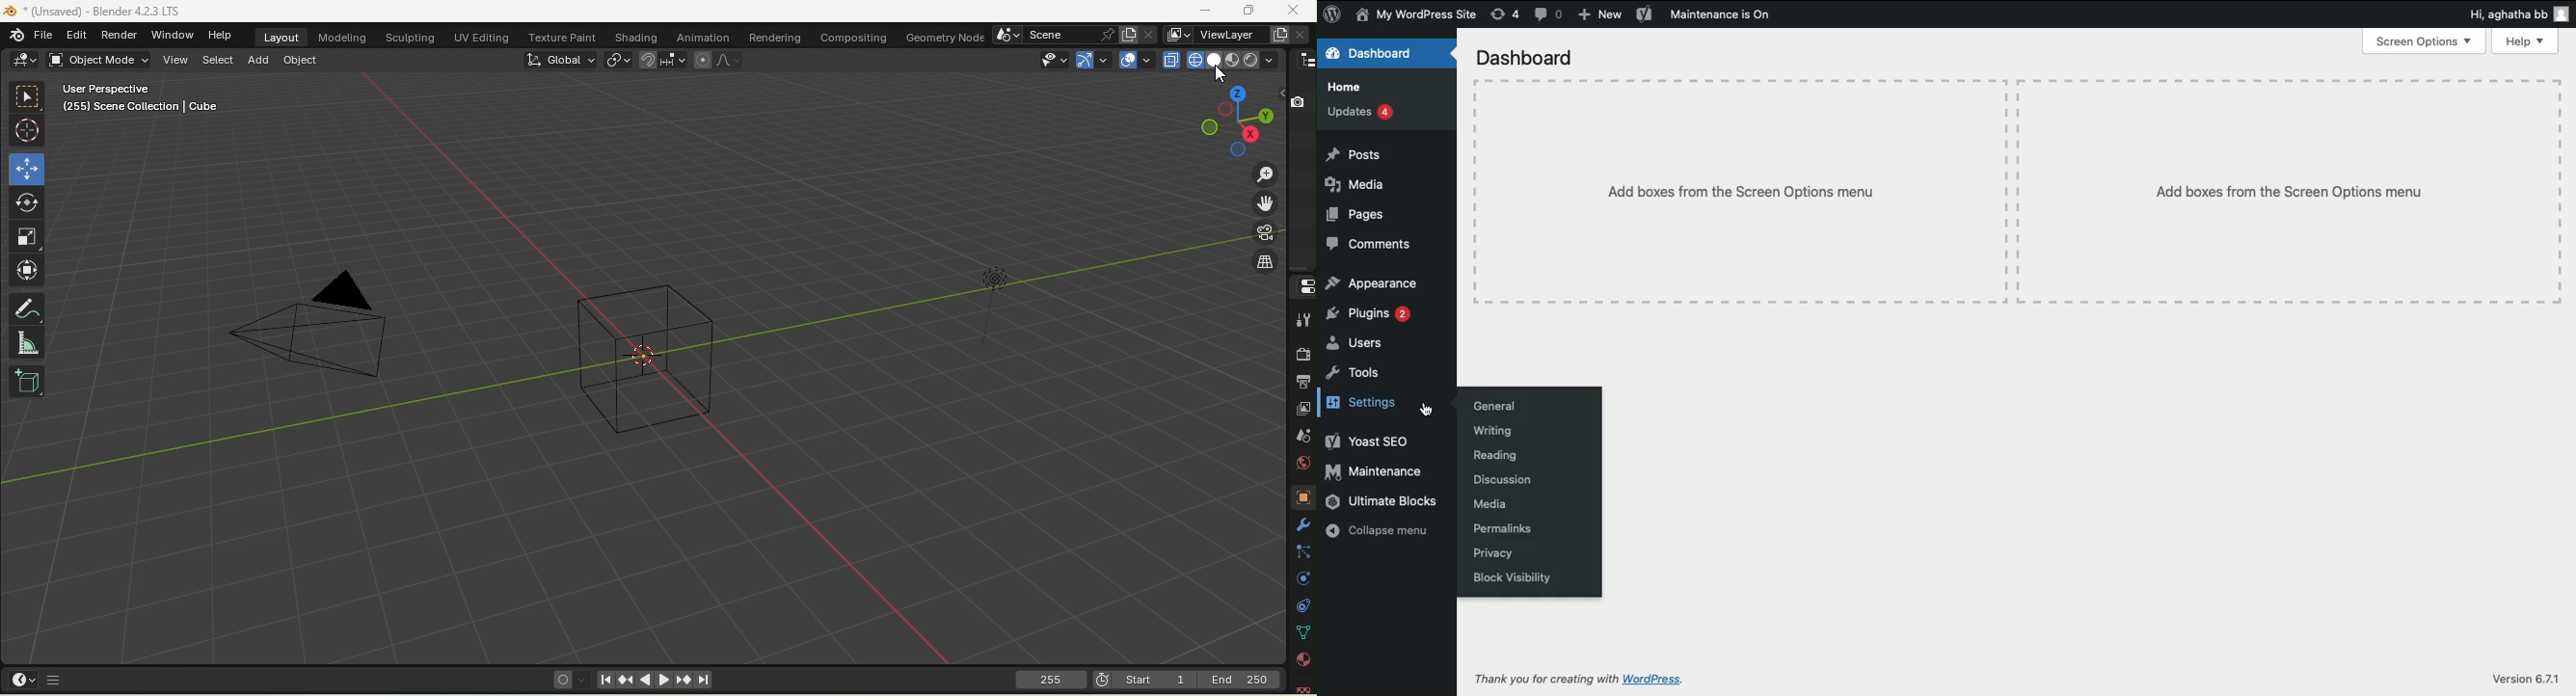 This screenshot has width=2576, height=700. I want to click on updates, so click(1363, 113).